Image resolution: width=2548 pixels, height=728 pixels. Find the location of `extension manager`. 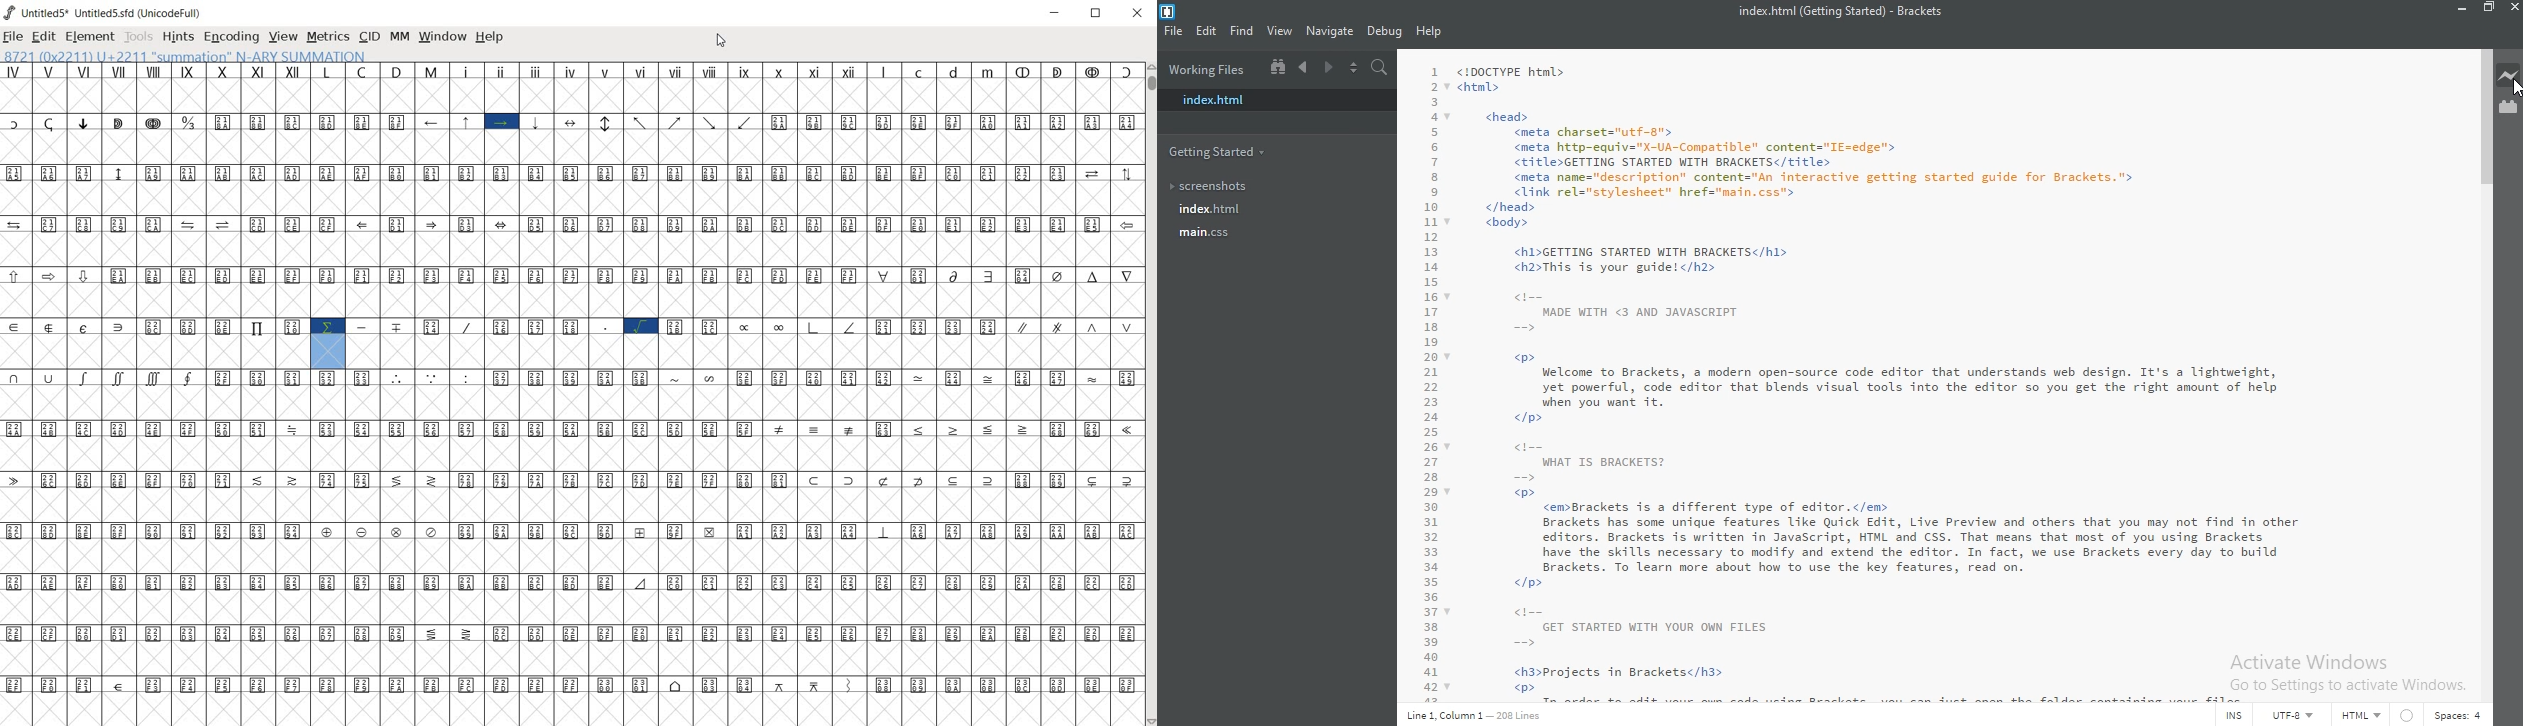

extension manager is located at coordinates (2507, 110).